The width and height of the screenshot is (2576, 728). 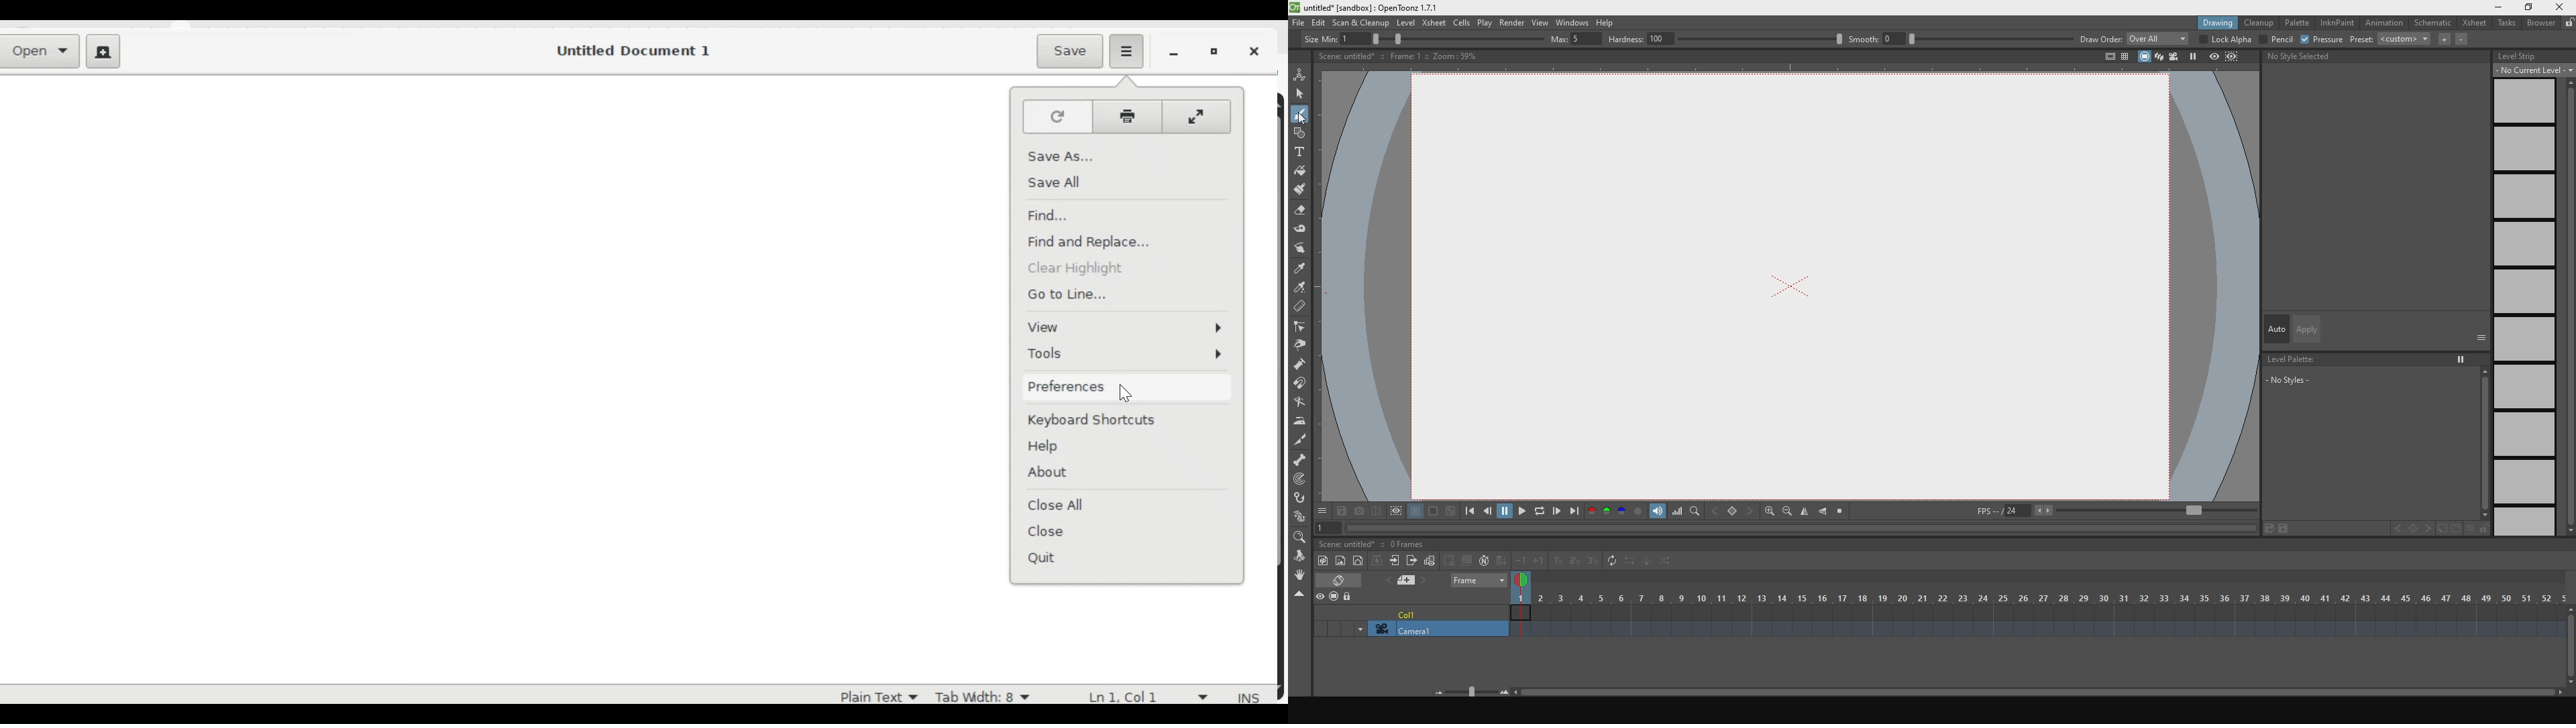 What do you see at coordinates (1301, 190) in the screenshot?
I see `brush` at bounding box center [1301, 190].